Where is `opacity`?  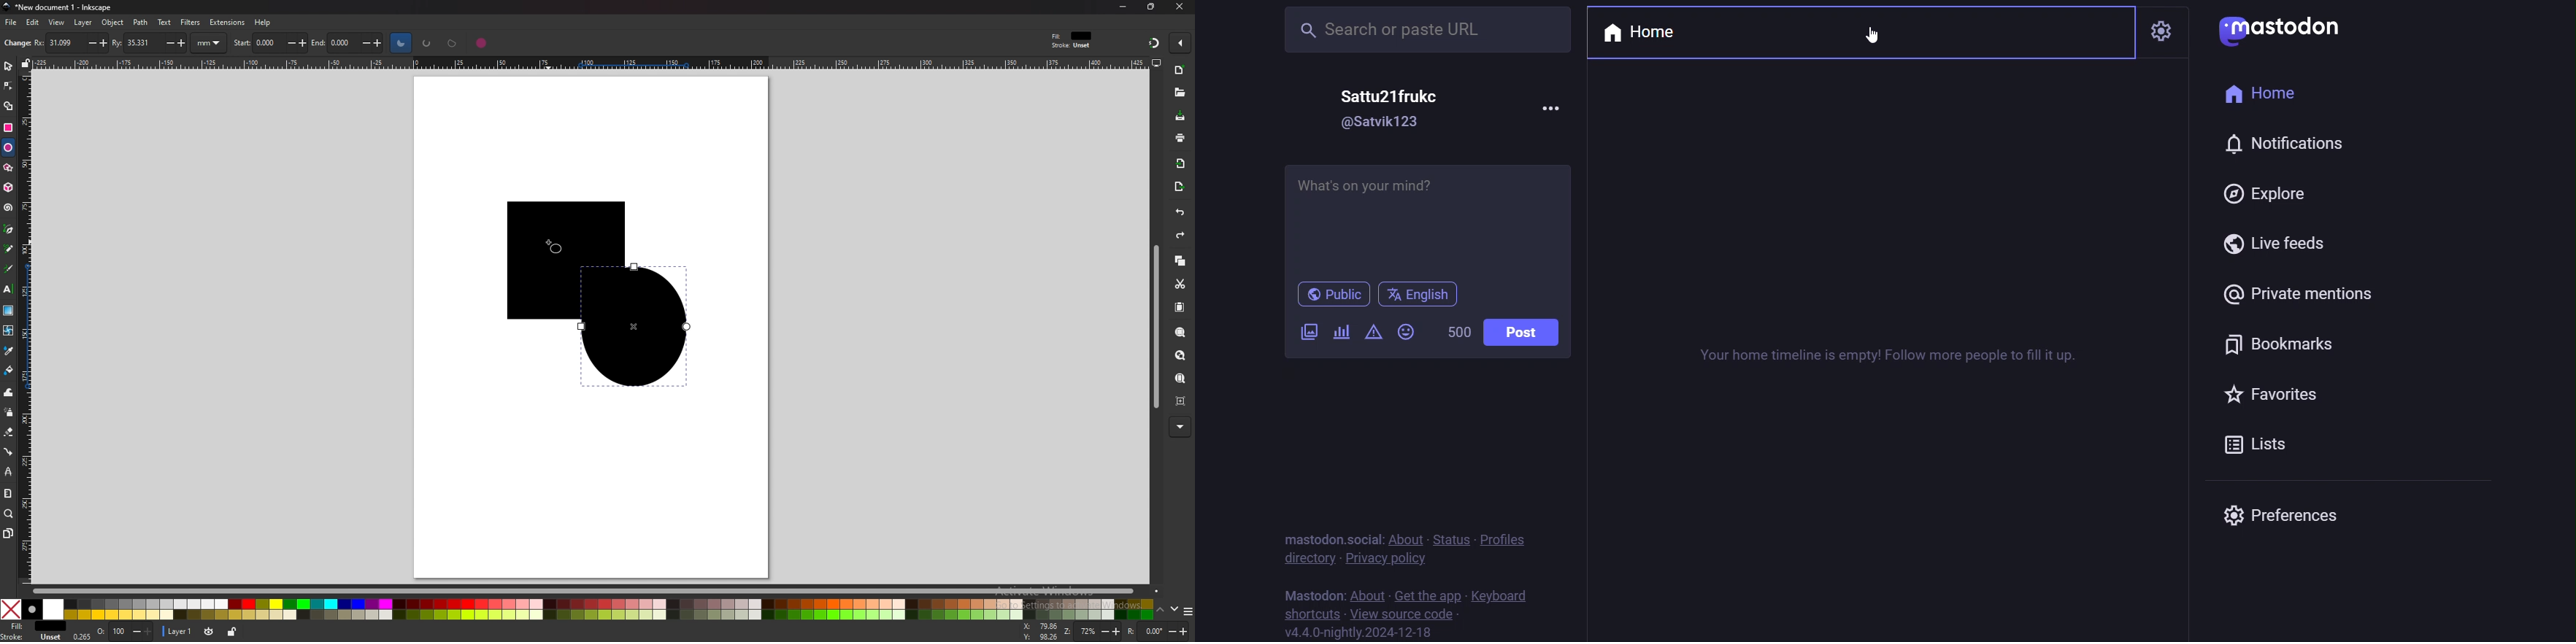
opacity is located at coordinates (124, 632).